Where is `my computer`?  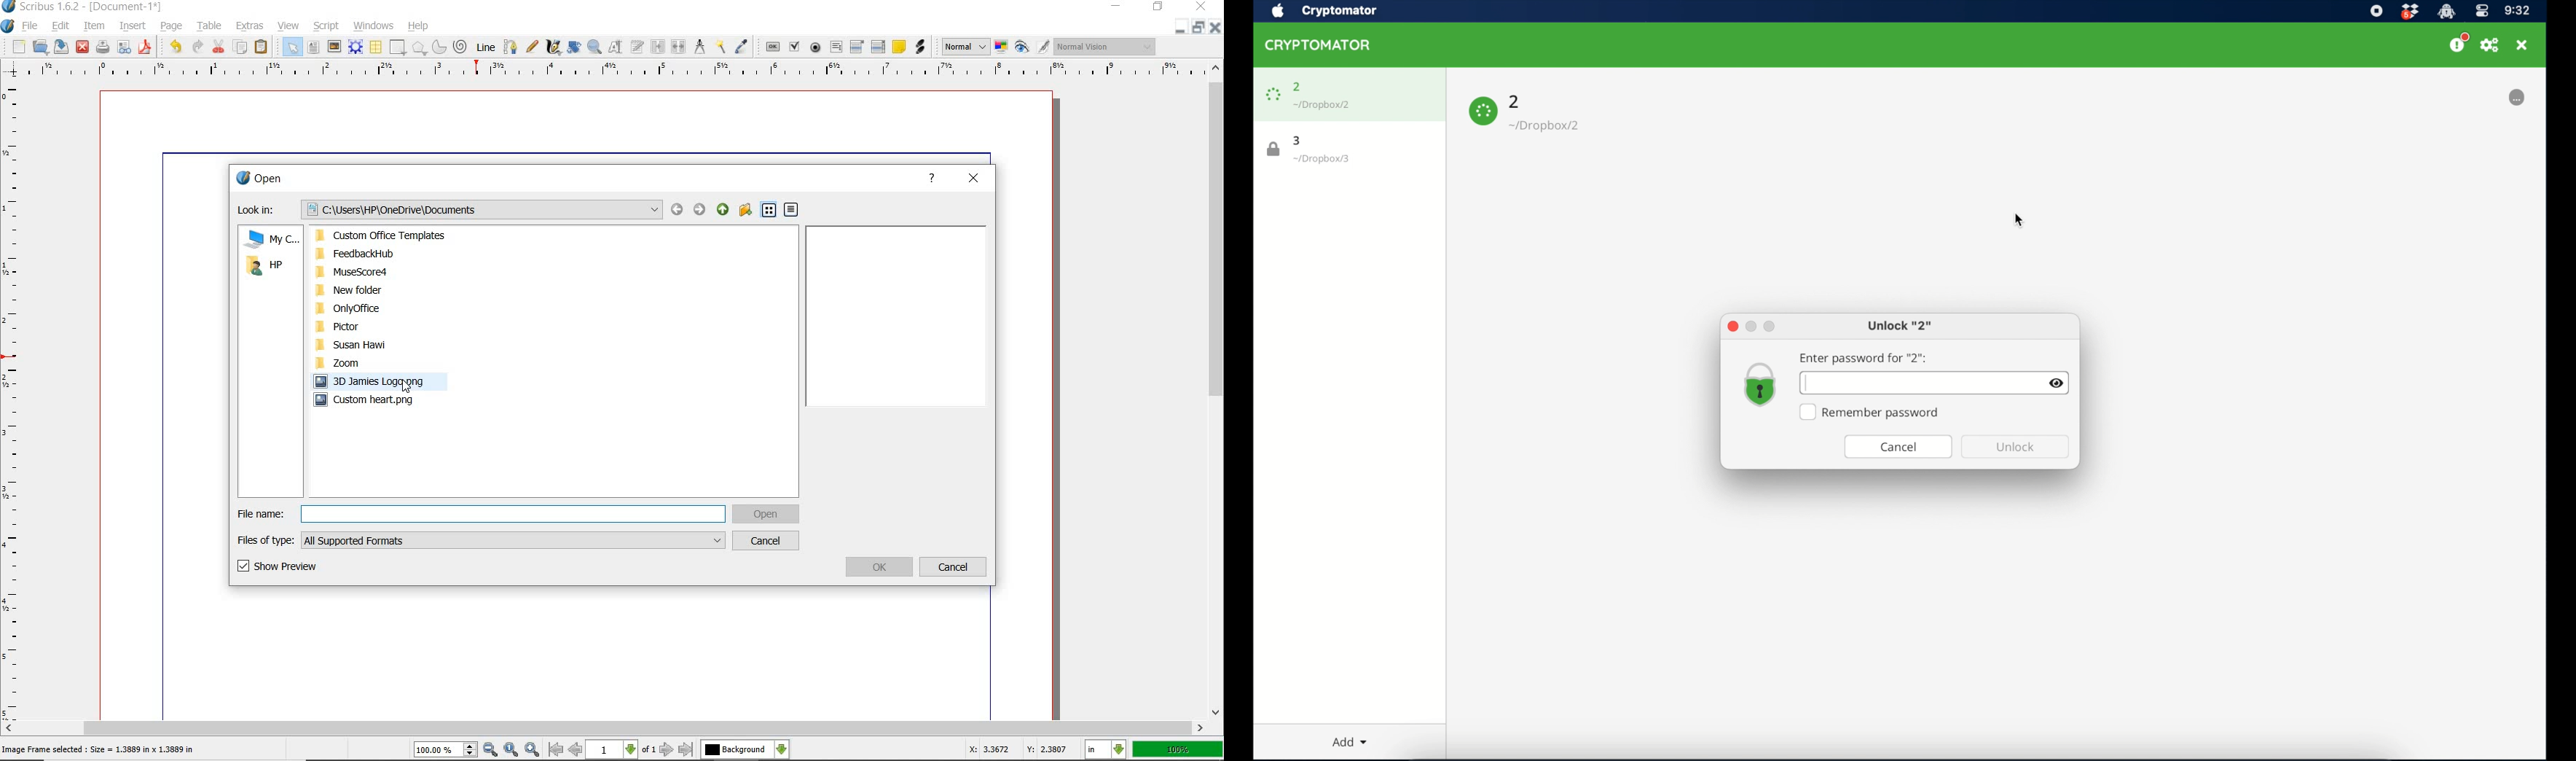 my computer is located at coordinates (270, 240).